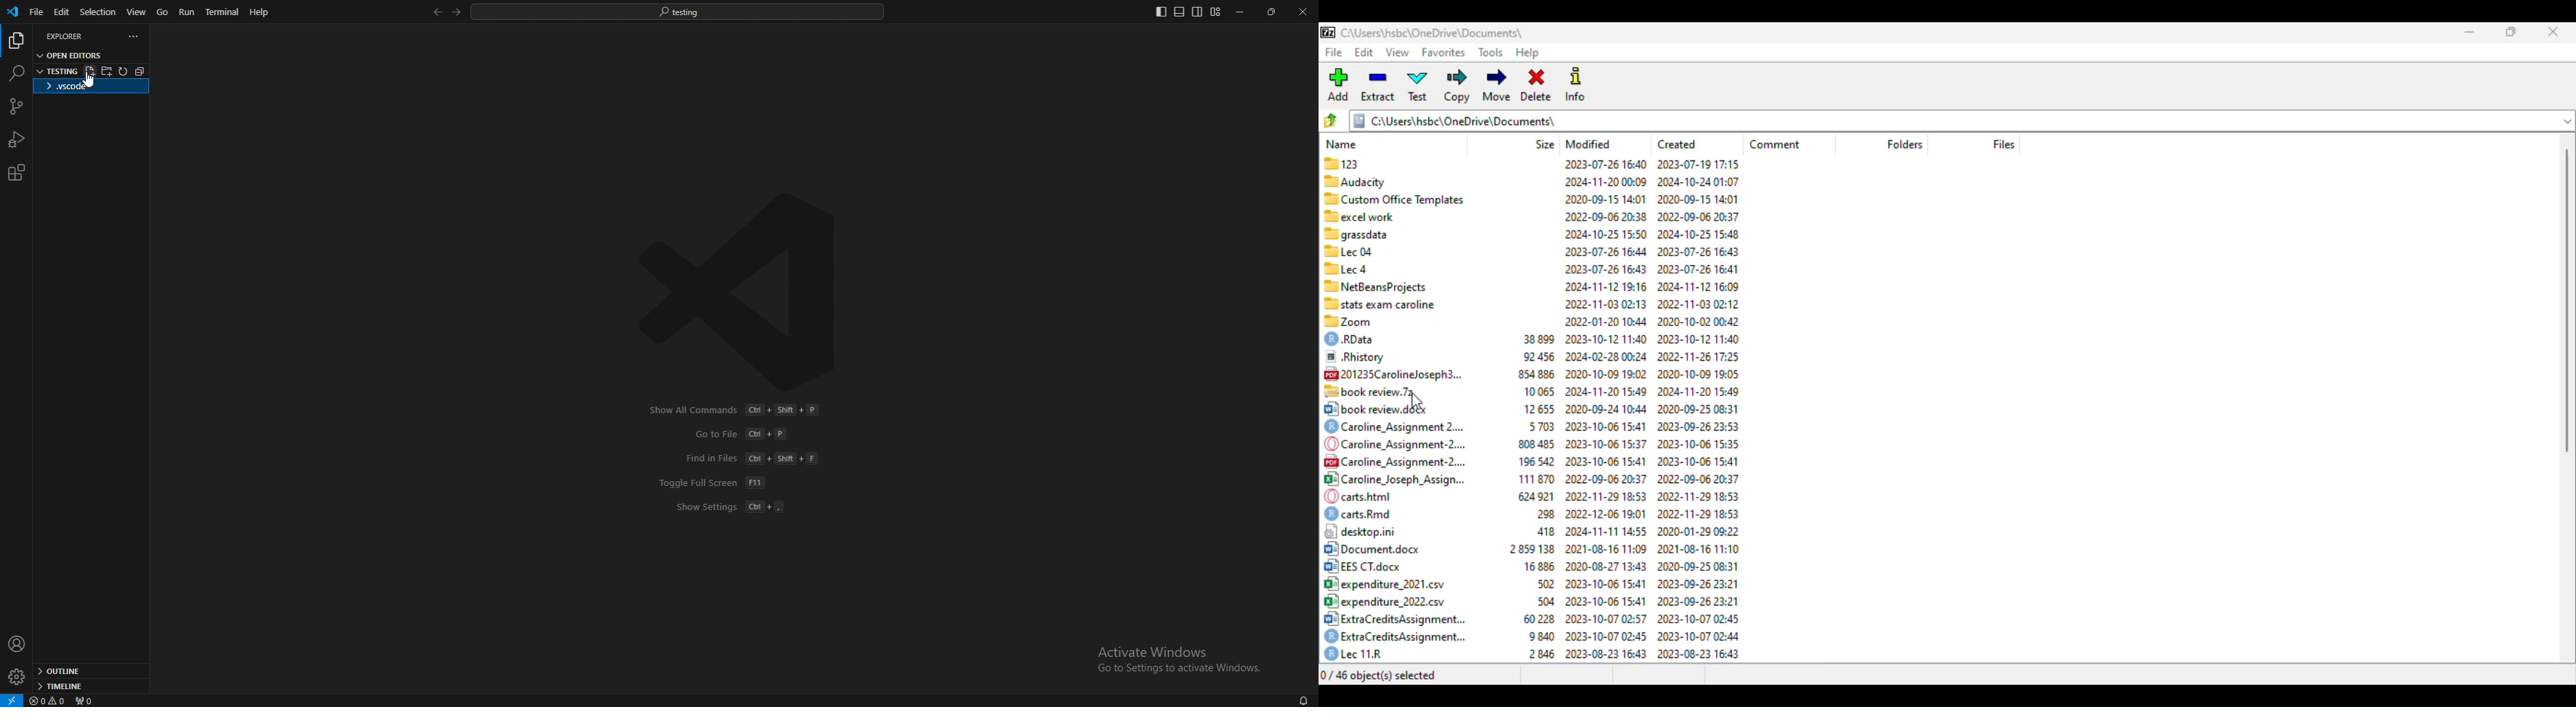 The height and width of the screenshot is (728, 2576). What do you see at coordinates (14, 12) in the screenshot?
I see `vscode` at bounding box center [14, 12].